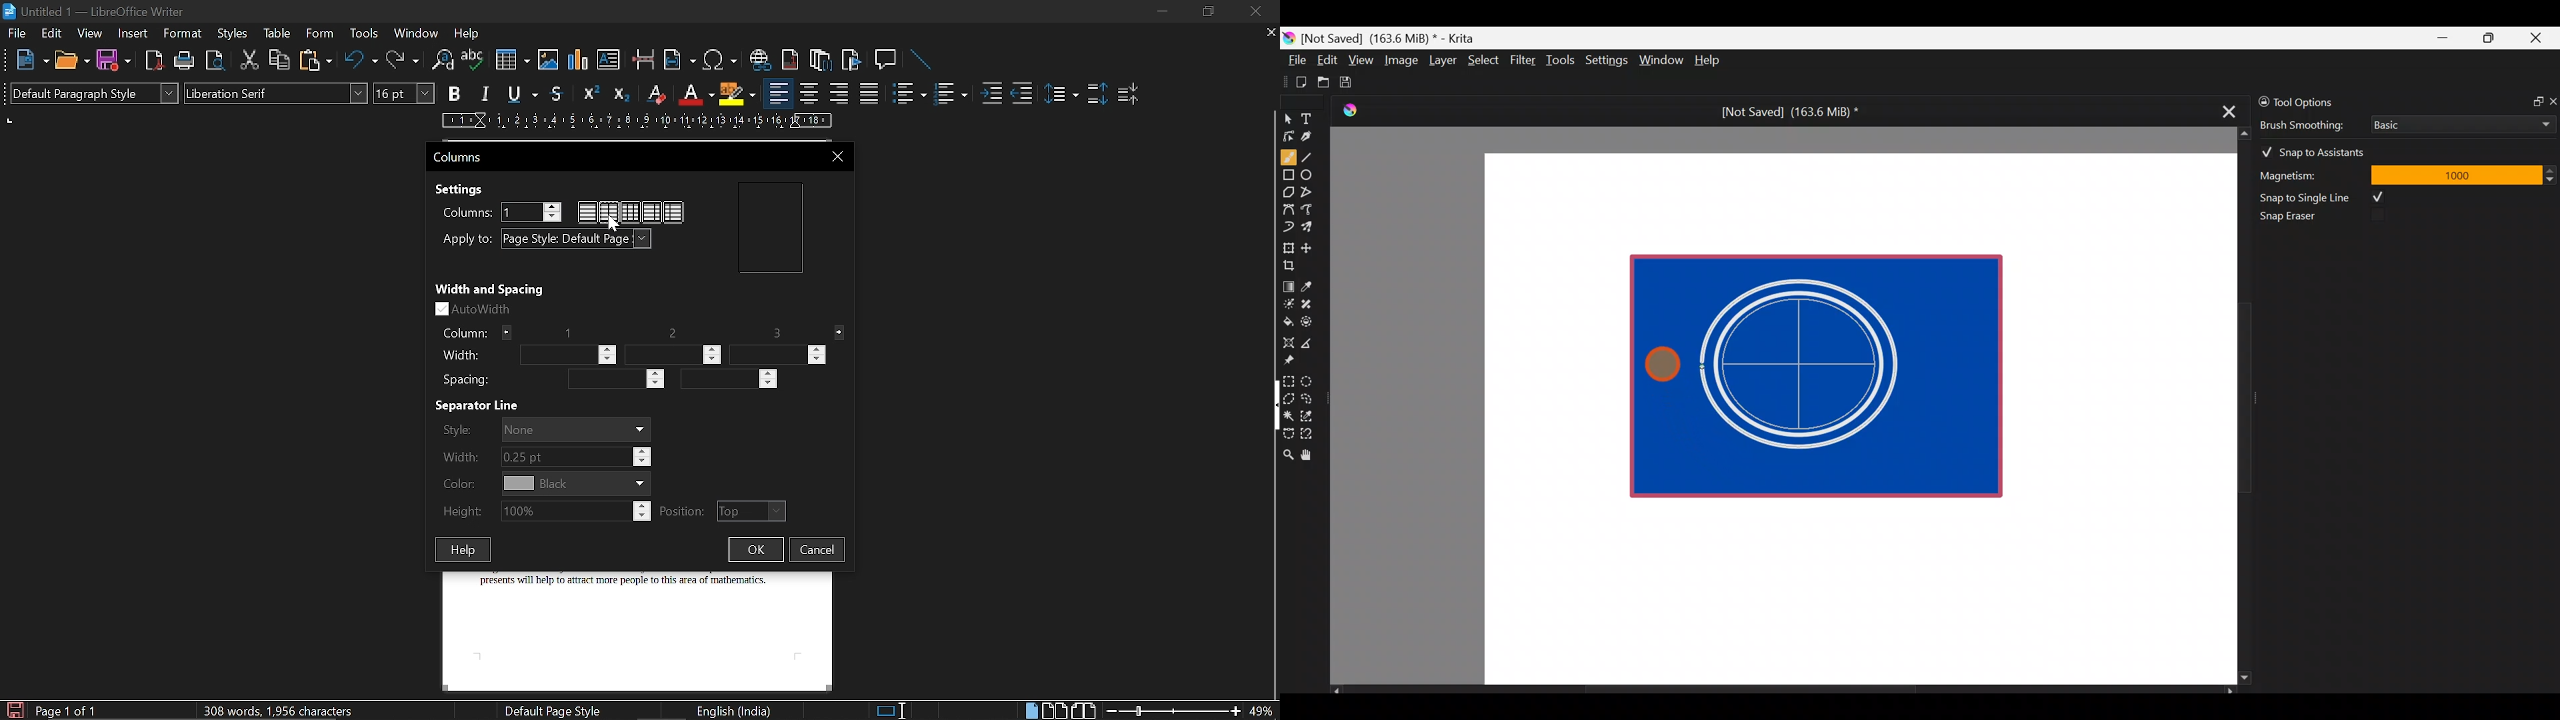 Image resolution: width=2576 pixels, height=728 pixels. What do you see at coordinates (820, 552) in the screenshot?
I see `Cancel` at bounding box center [820, 552].